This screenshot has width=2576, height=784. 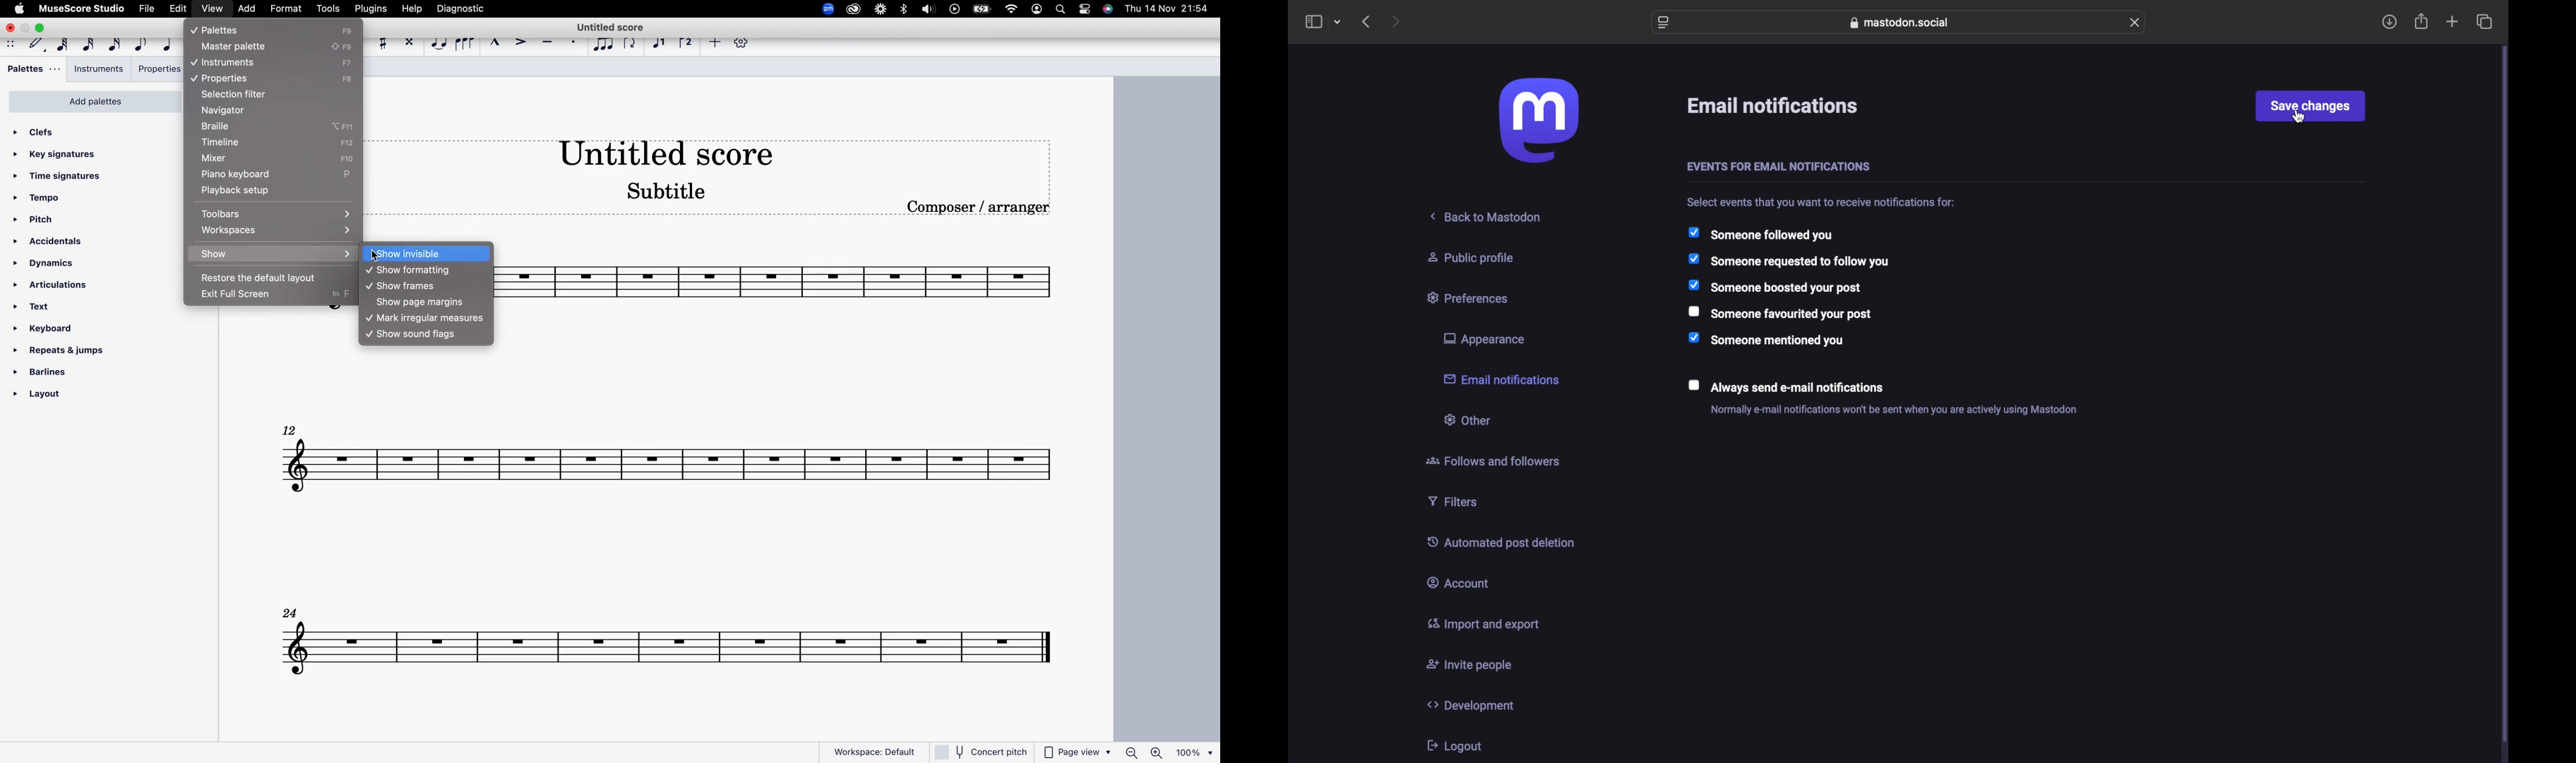 What do you see at coordinates (271, 255) in the screenshot?
I see `show` at bounding box center [271, 255].